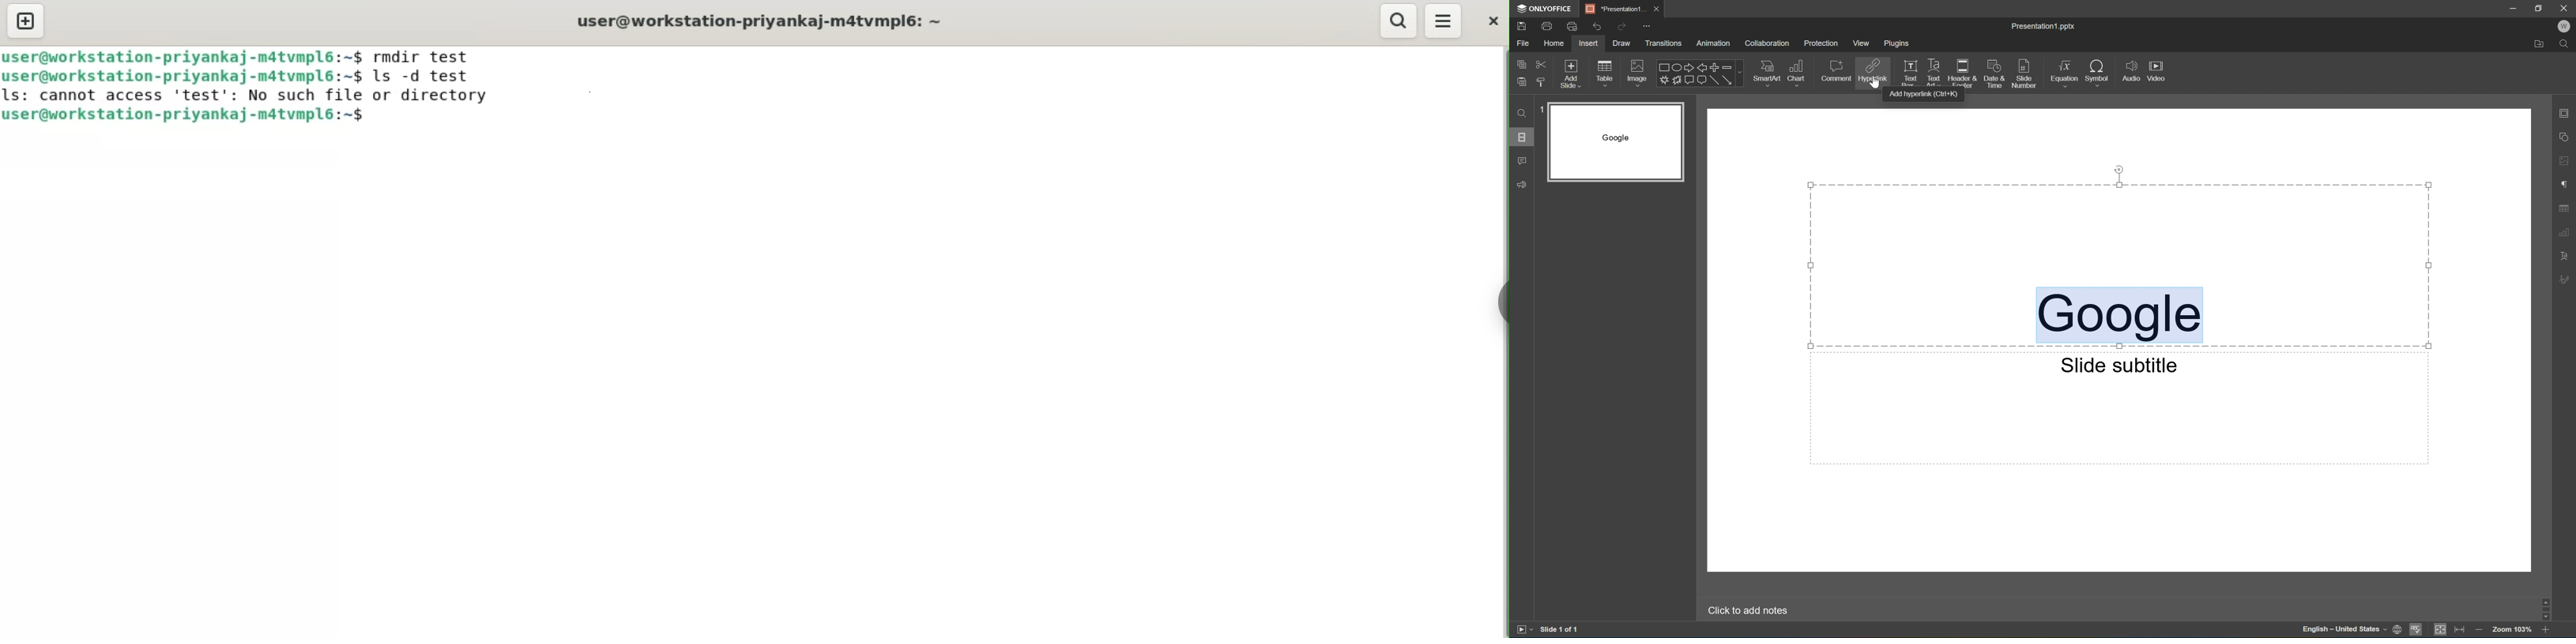 The width and height of the screenshot is (2576, 644). What do you see at coordinates (186, 115) in the screenshot?
I see `user@workstation-priyankaj-m4tvmpl6: ~$` at bounding box center [186, 115].